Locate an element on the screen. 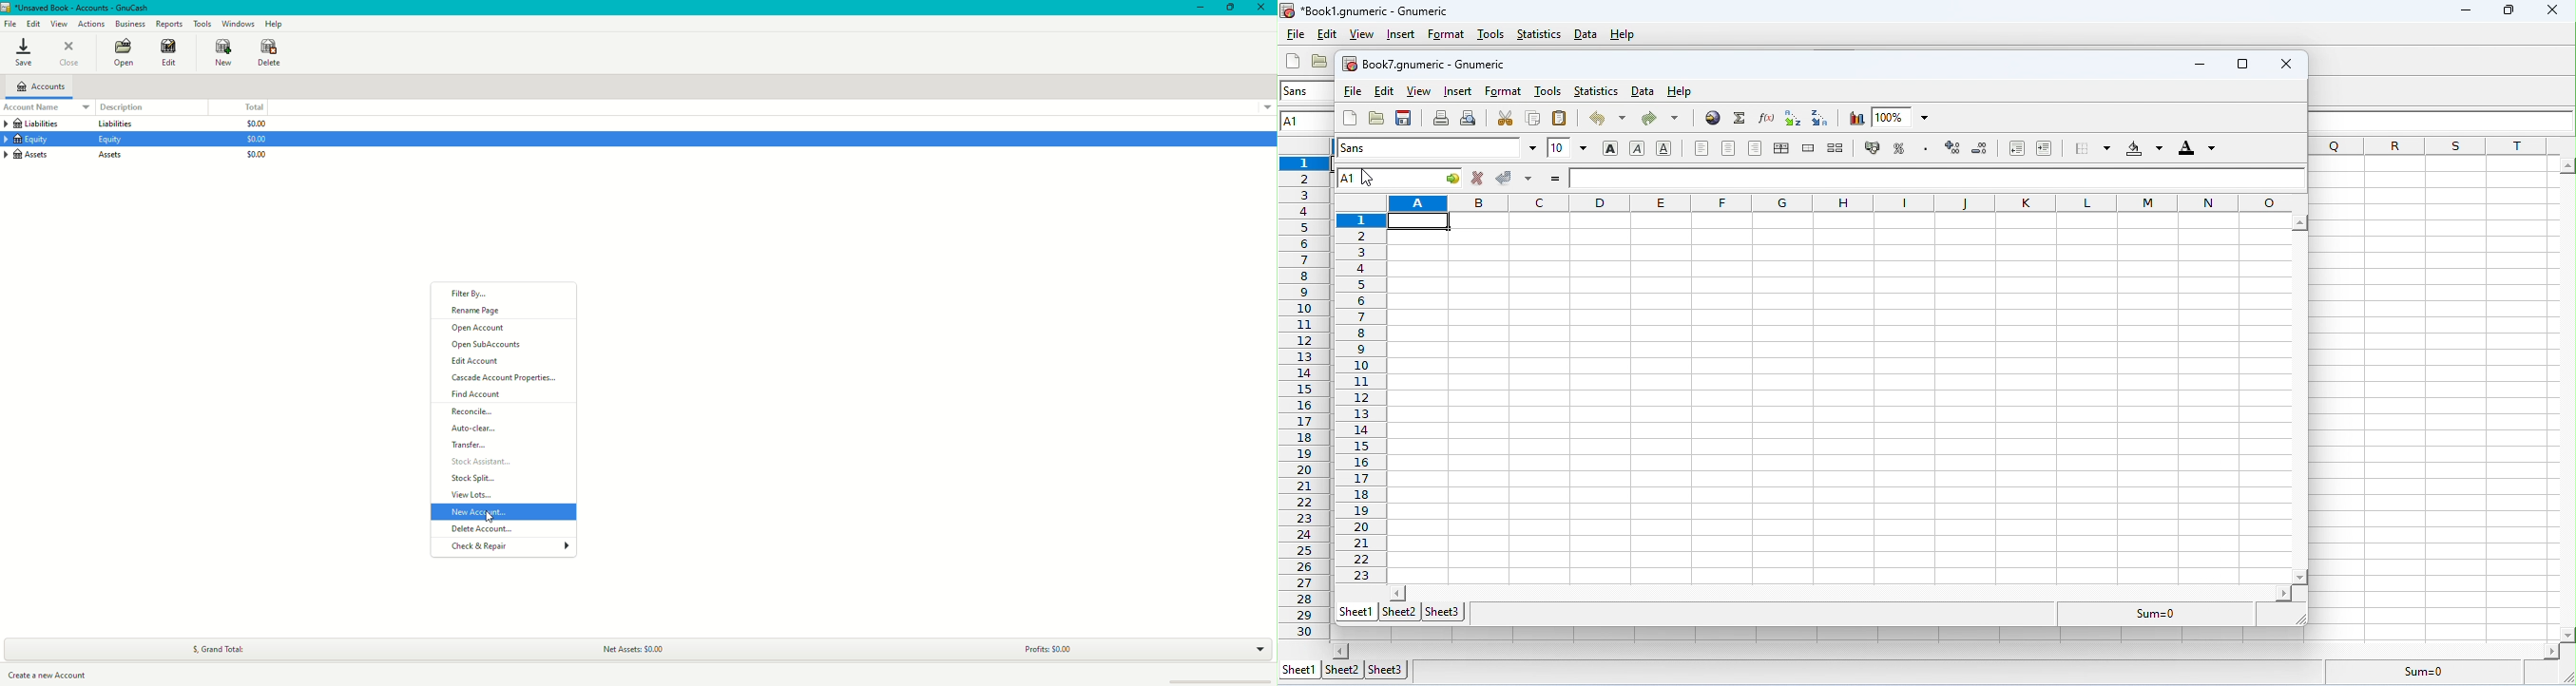 This screenshot has width=2576, height=700. Filter By is located at coordinates (508, 293).